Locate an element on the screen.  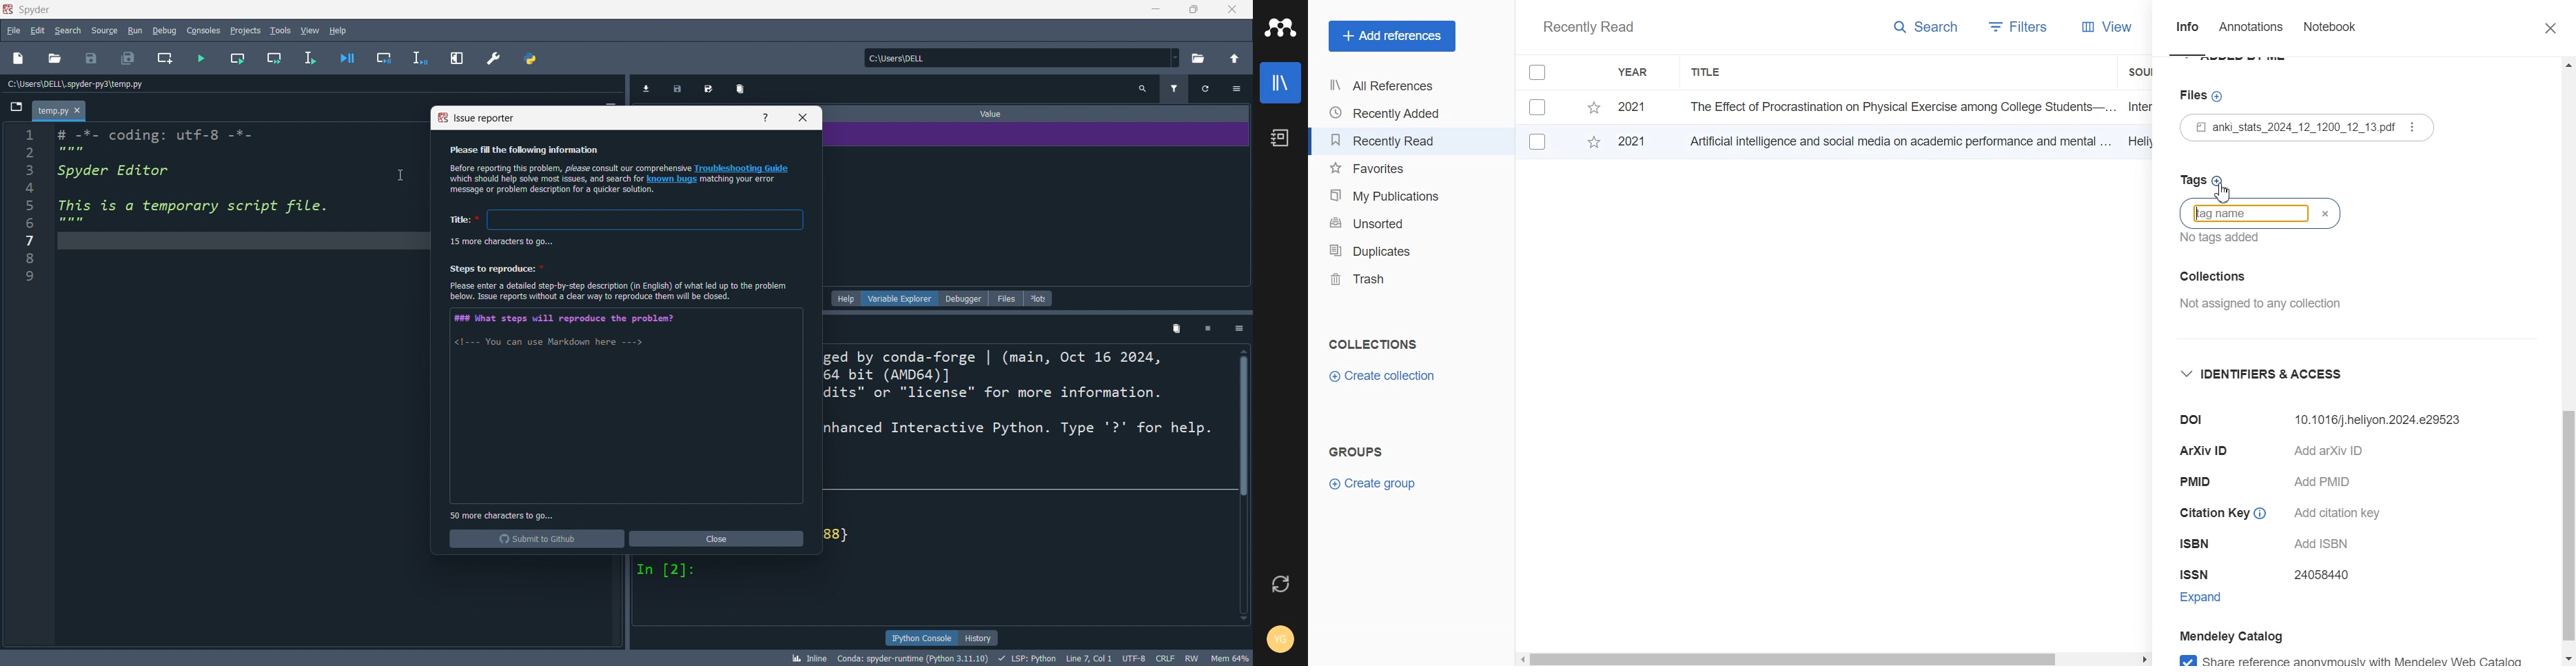
run line is located at coordinates (311, 59).